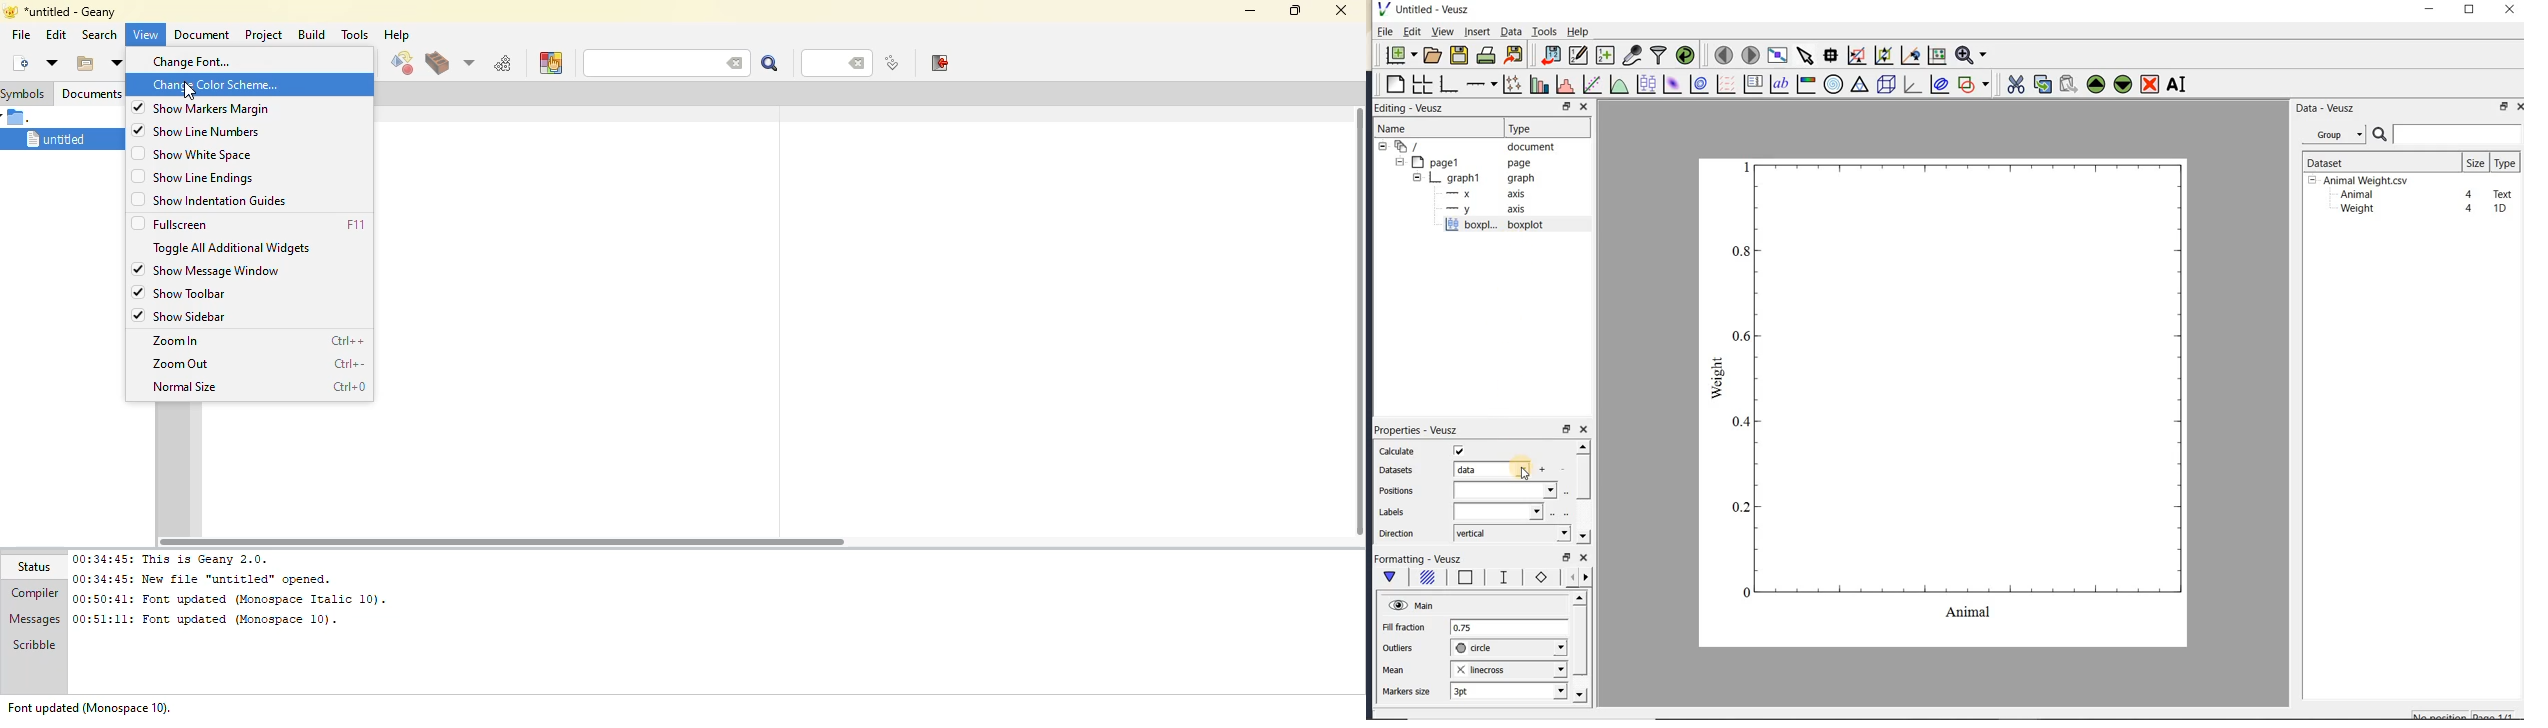 The height and width of the screenshot is (728, 2548). What do you see at coordinates (1911, 84) in the screenshot?
I see `3d graph` at bounding box center [1911, 84].